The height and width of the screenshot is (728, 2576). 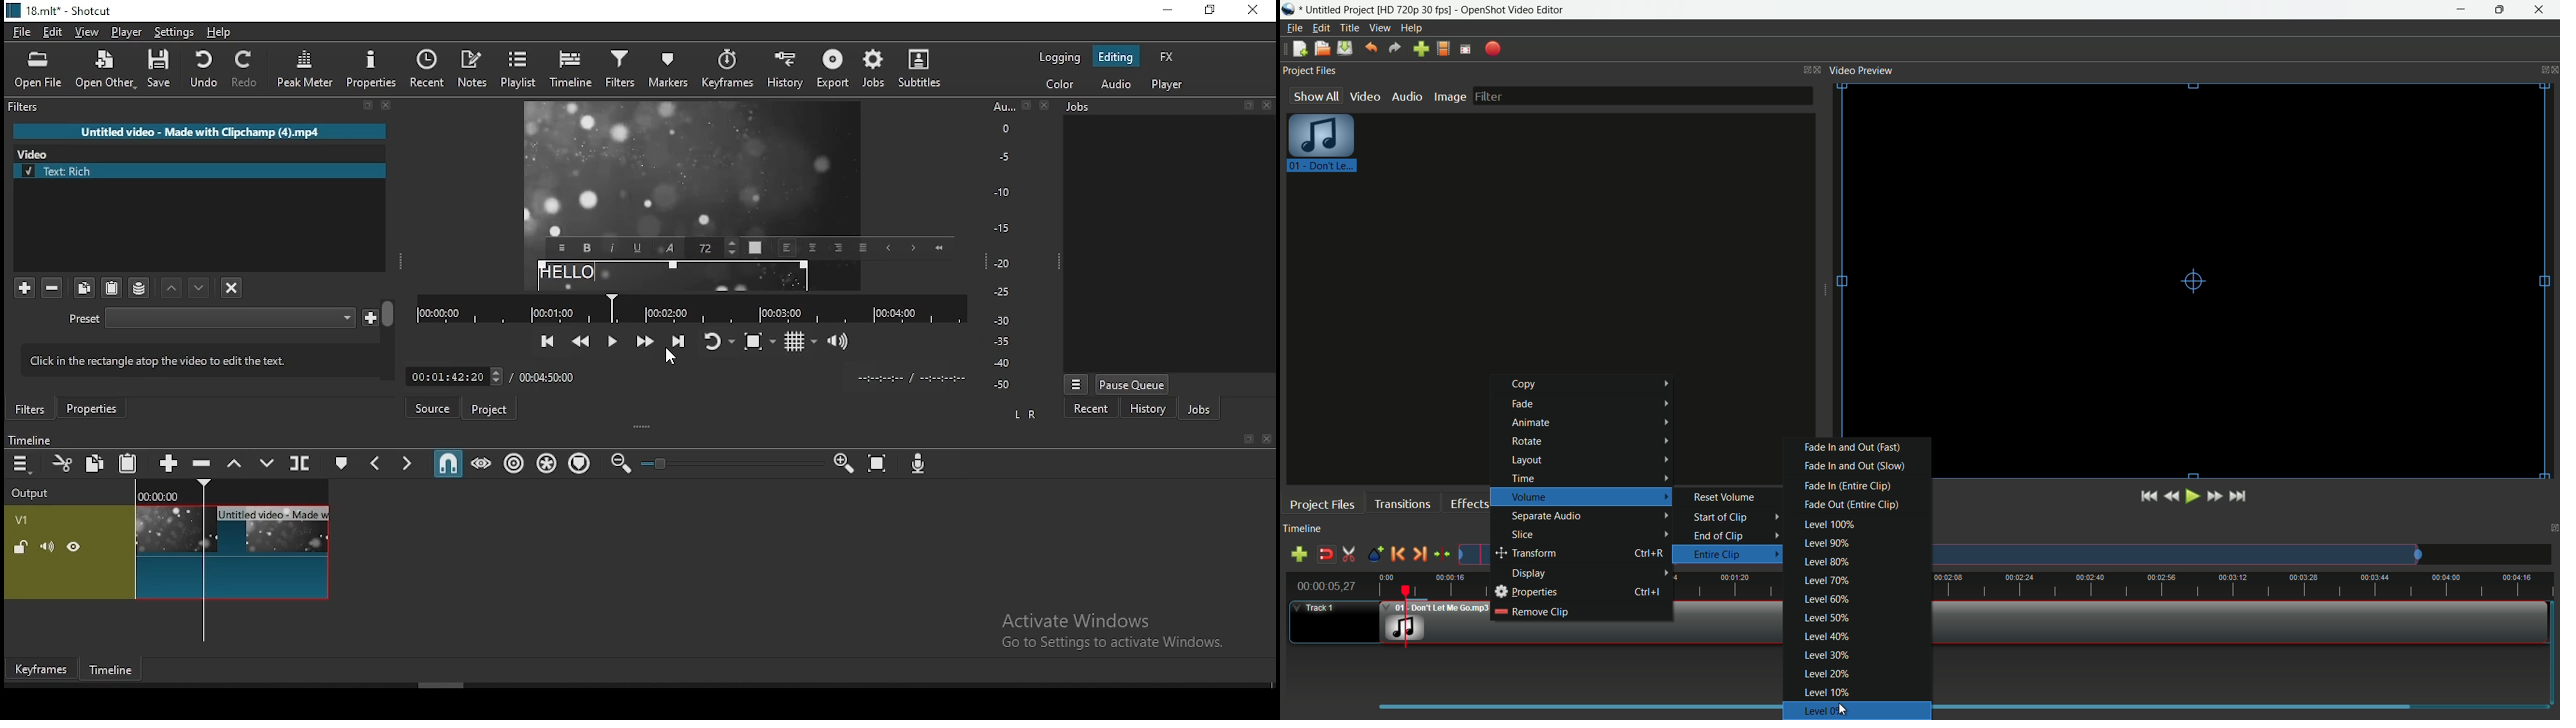 What do you see at coordinates (612, 247) in the screenshot?
I see `Italic` at bounding box center [612, 247].